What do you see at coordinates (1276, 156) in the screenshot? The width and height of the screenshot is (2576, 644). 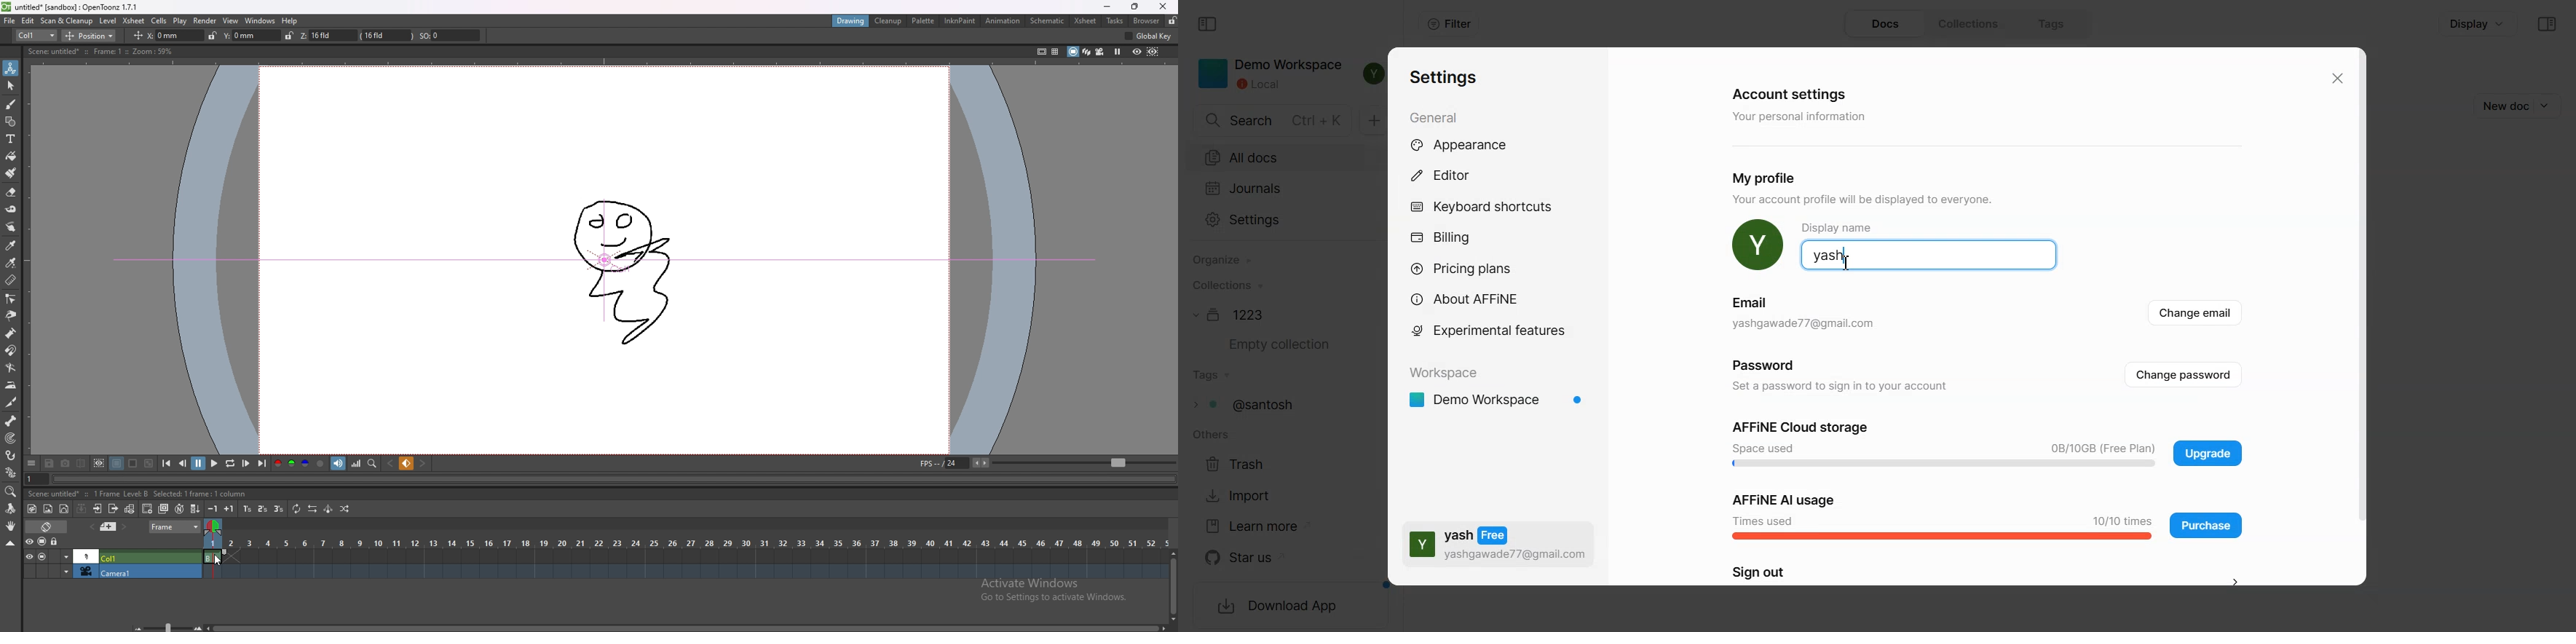 I see `All docs` at bounding box center [1276, 156].